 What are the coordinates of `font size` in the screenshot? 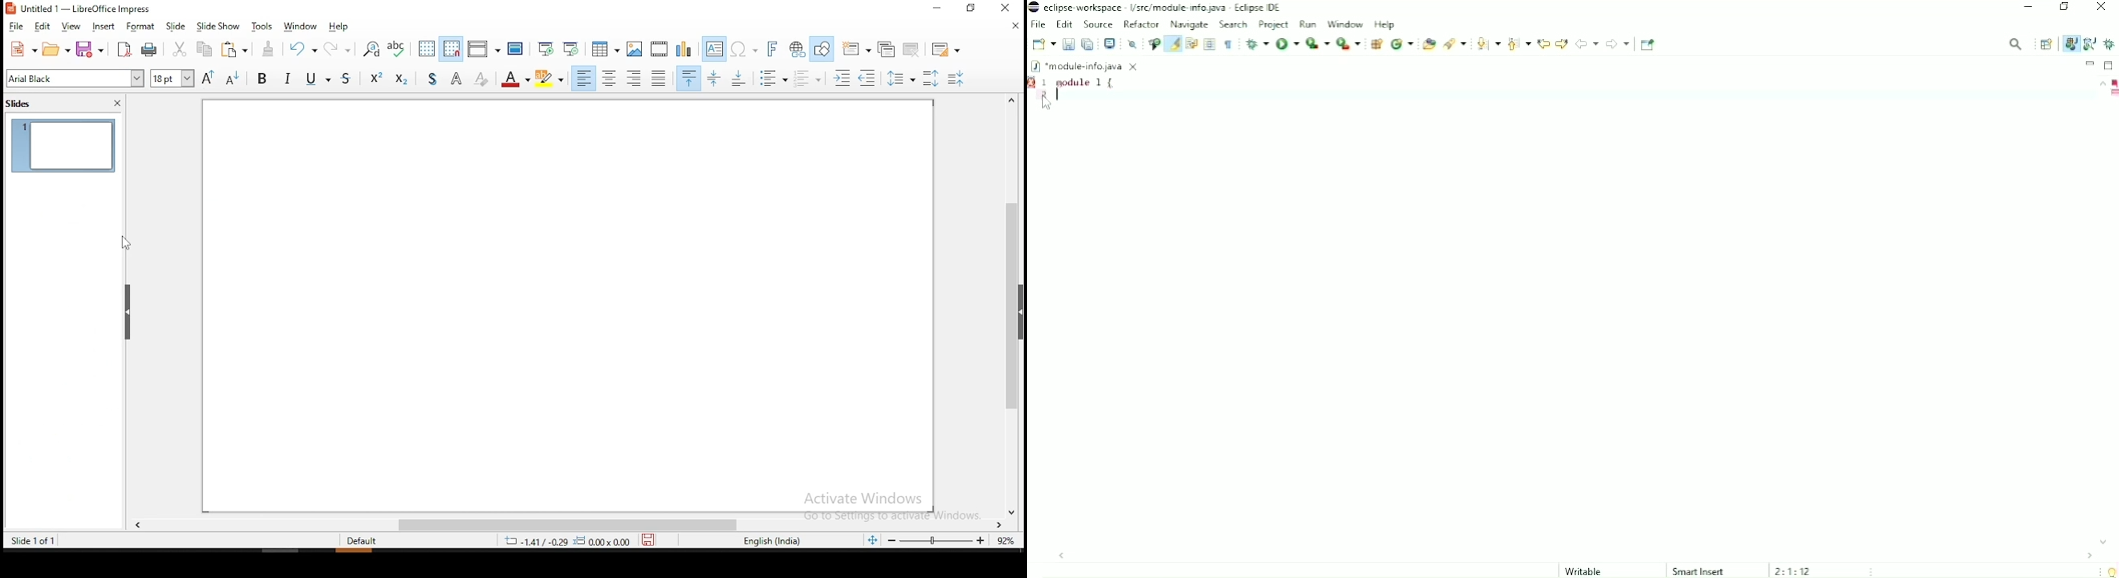 It's located at (170, 79).